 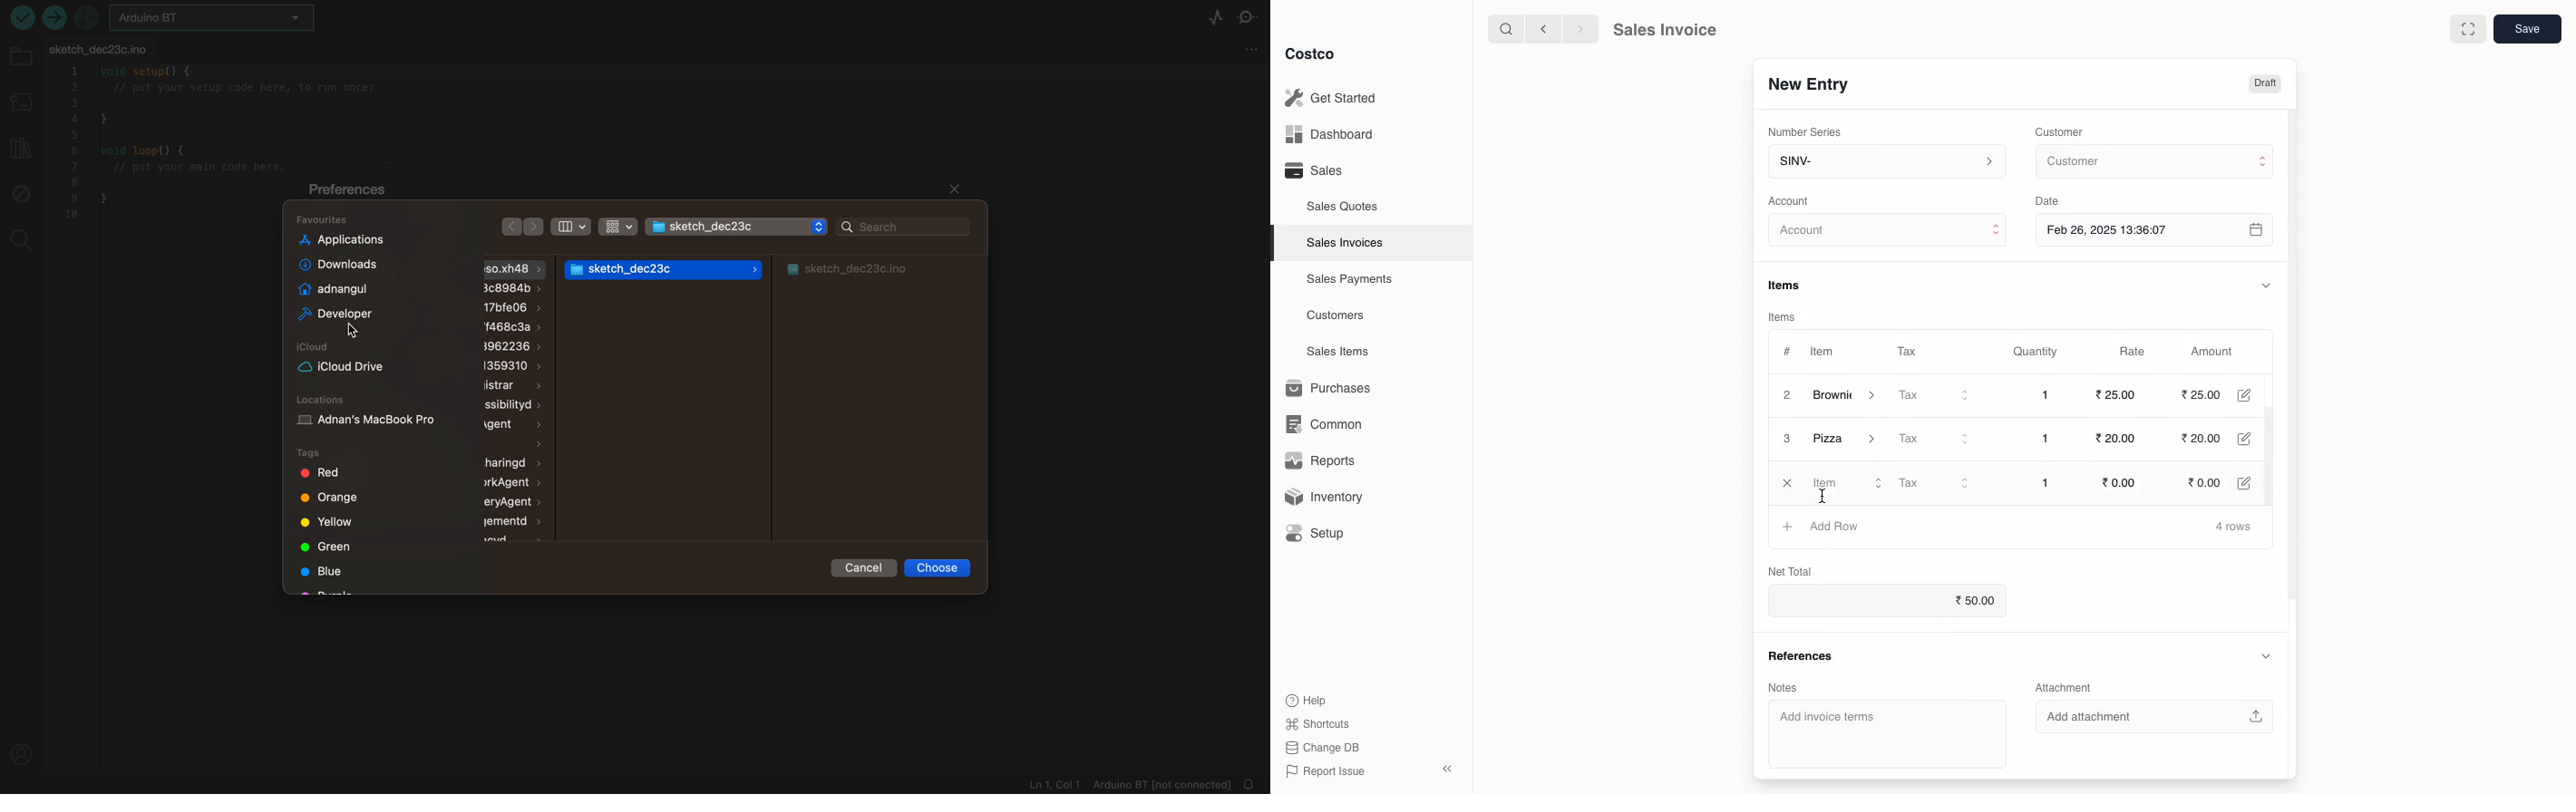 I want to click on Dashboard, so click(x=1327, y=135).